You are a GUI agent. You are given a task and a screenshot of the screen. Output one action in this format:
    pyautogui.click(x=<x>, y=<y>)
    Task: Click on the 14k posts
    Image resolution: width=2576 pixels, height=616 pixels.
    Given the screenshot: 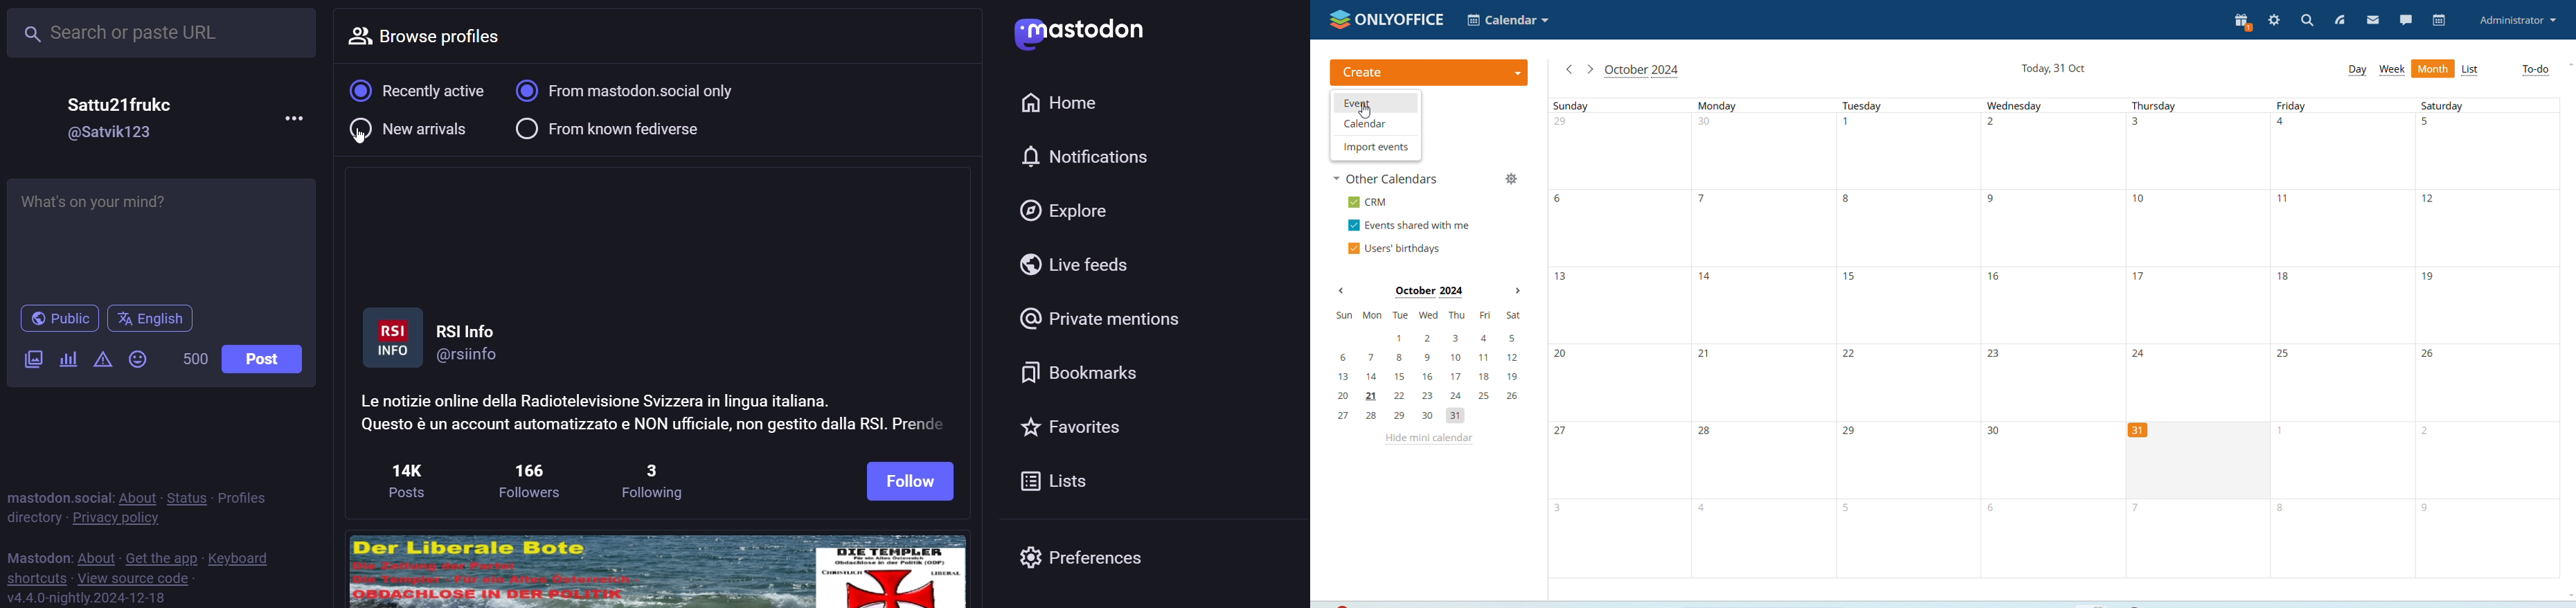 What is the action you would take?
    pyautogui.click(x=411, y=479)
    